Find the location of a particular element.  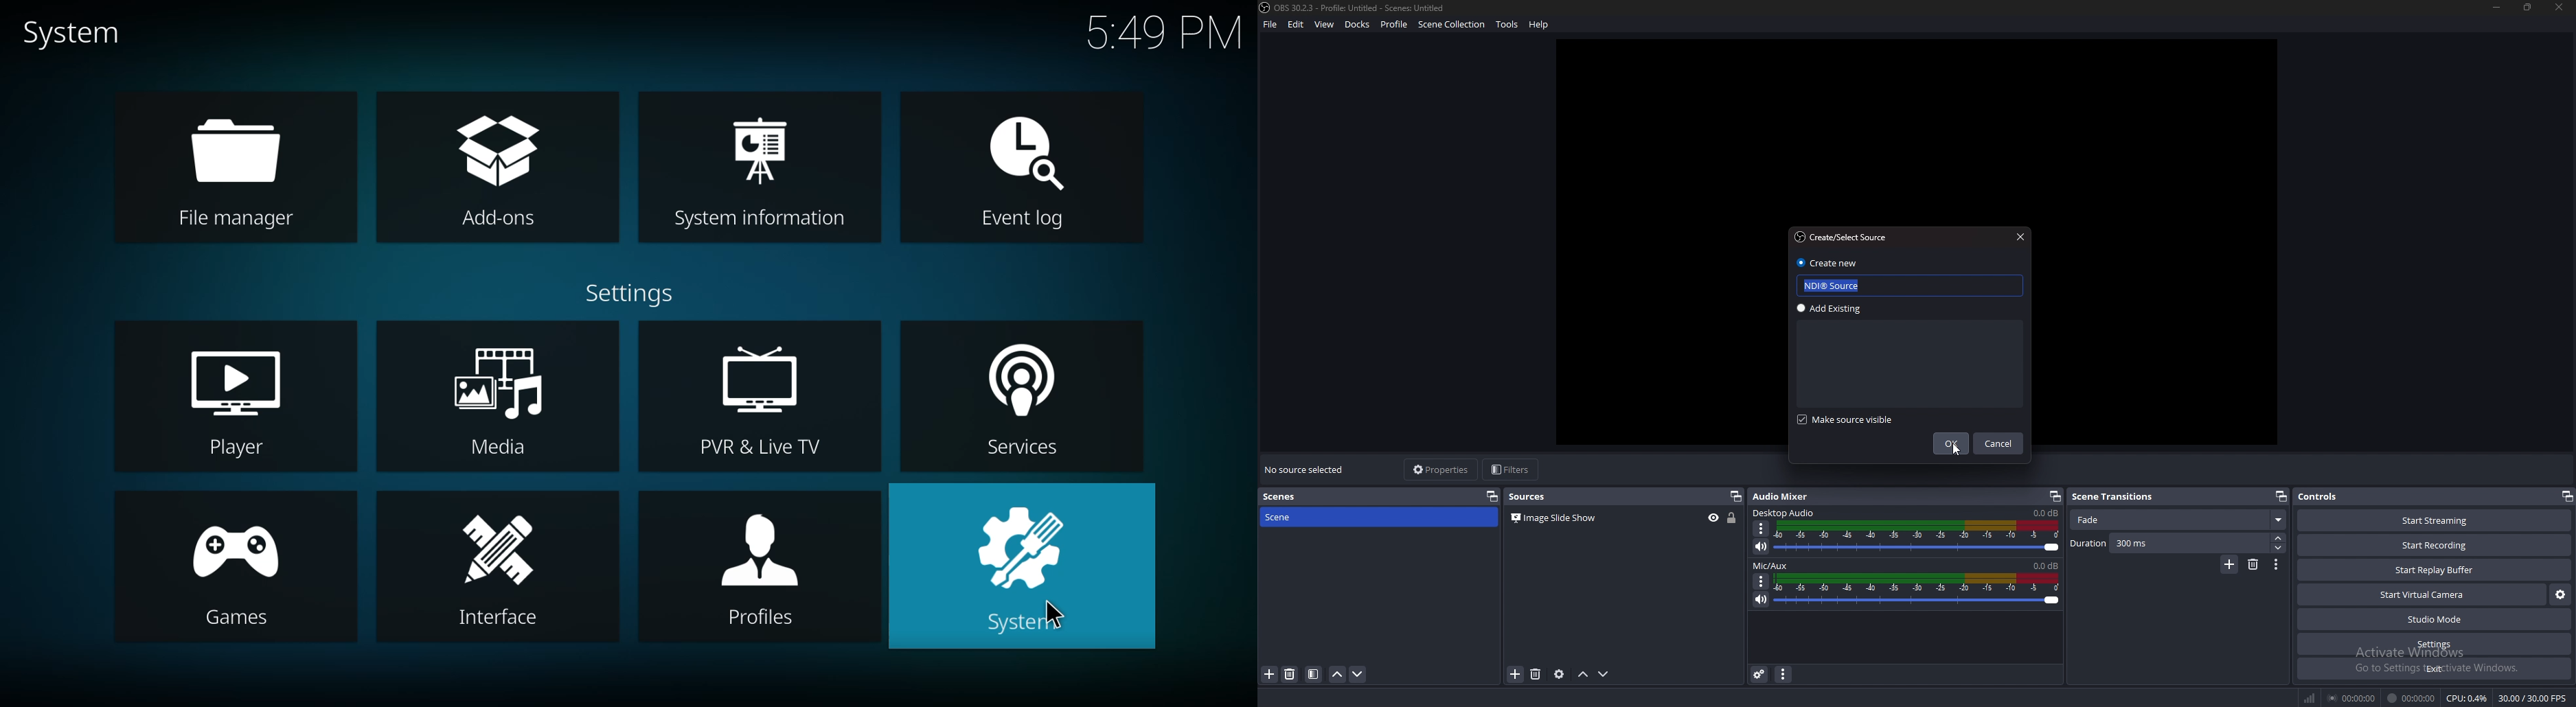

edit is located at coordinates (1297, 24).